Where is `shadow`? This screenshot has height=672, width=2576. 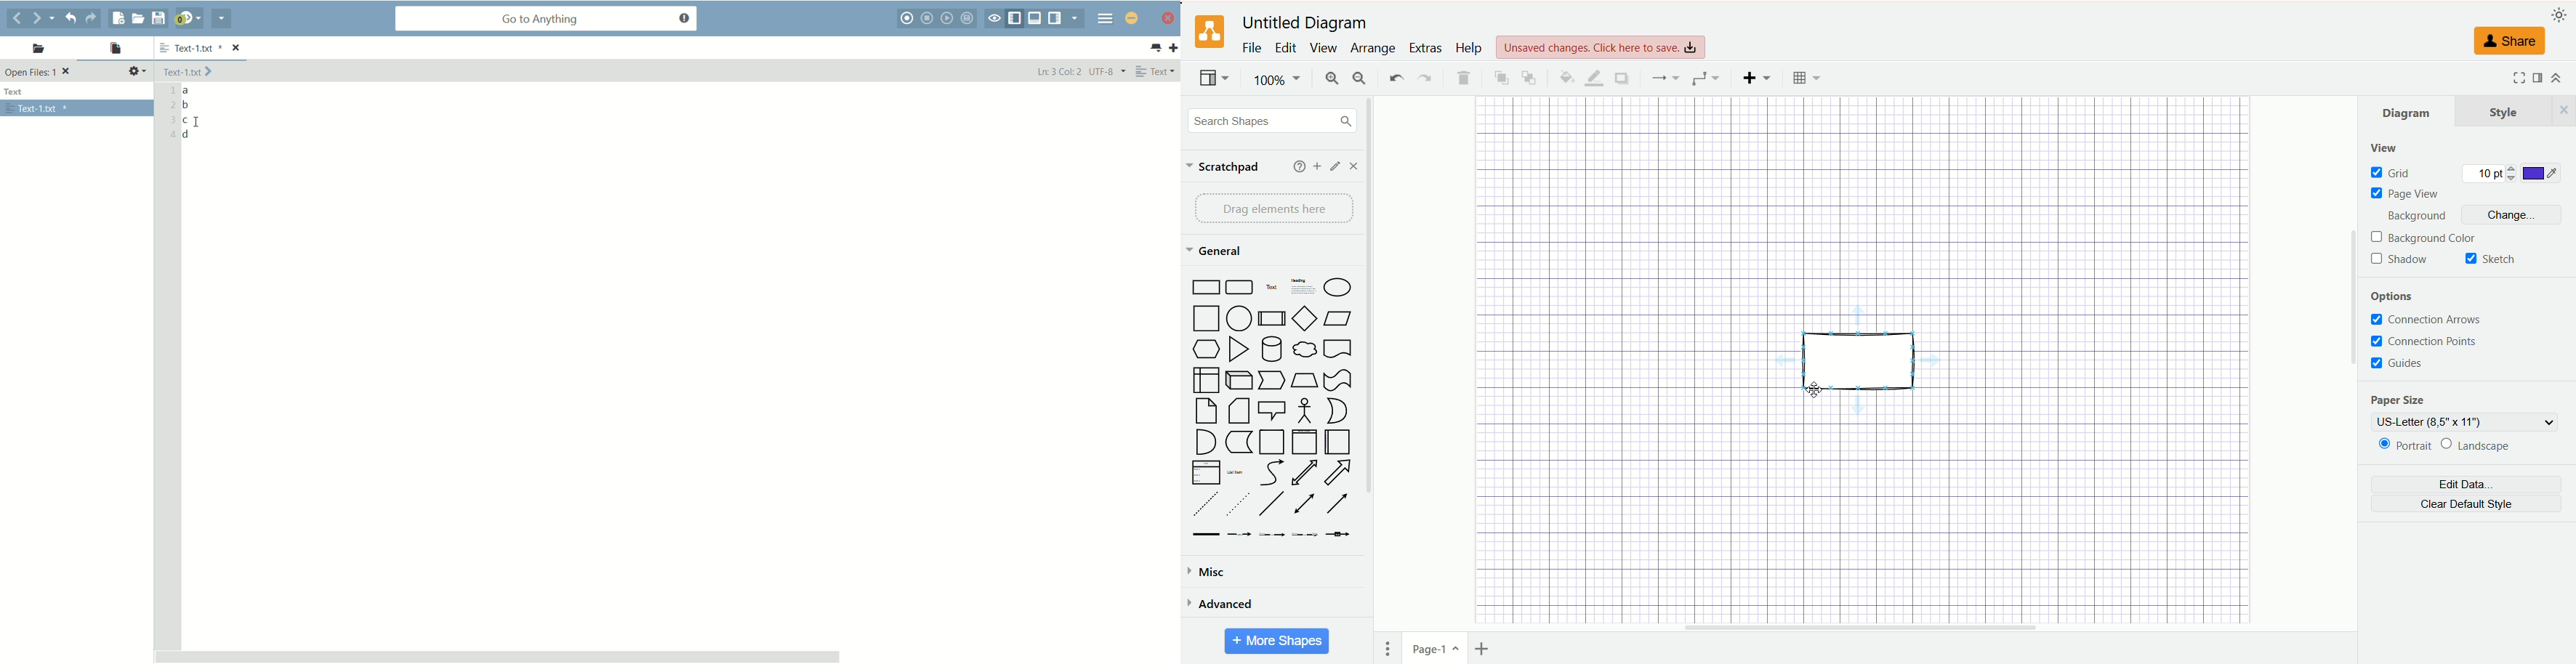
shadow is located at coordinates (2404, 260).